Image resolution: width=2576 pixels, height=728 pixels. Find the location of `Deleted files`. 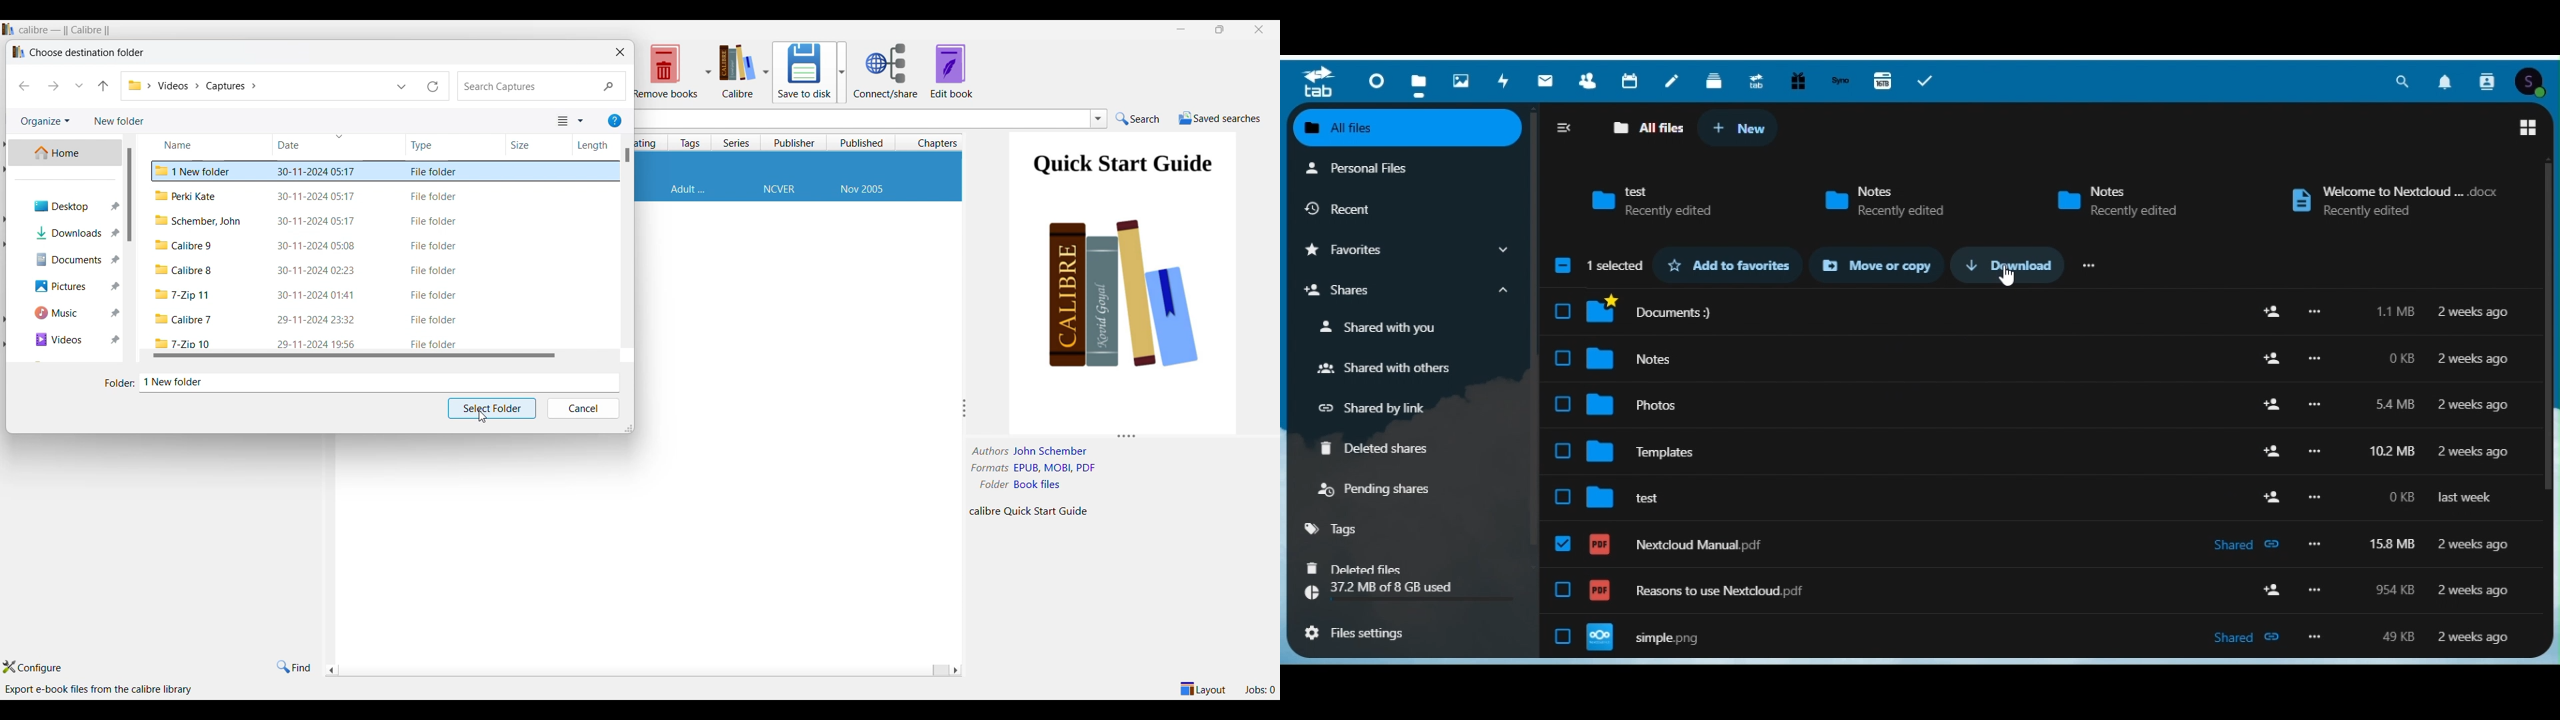

Deleted files is located at coordinates (1355, 568).